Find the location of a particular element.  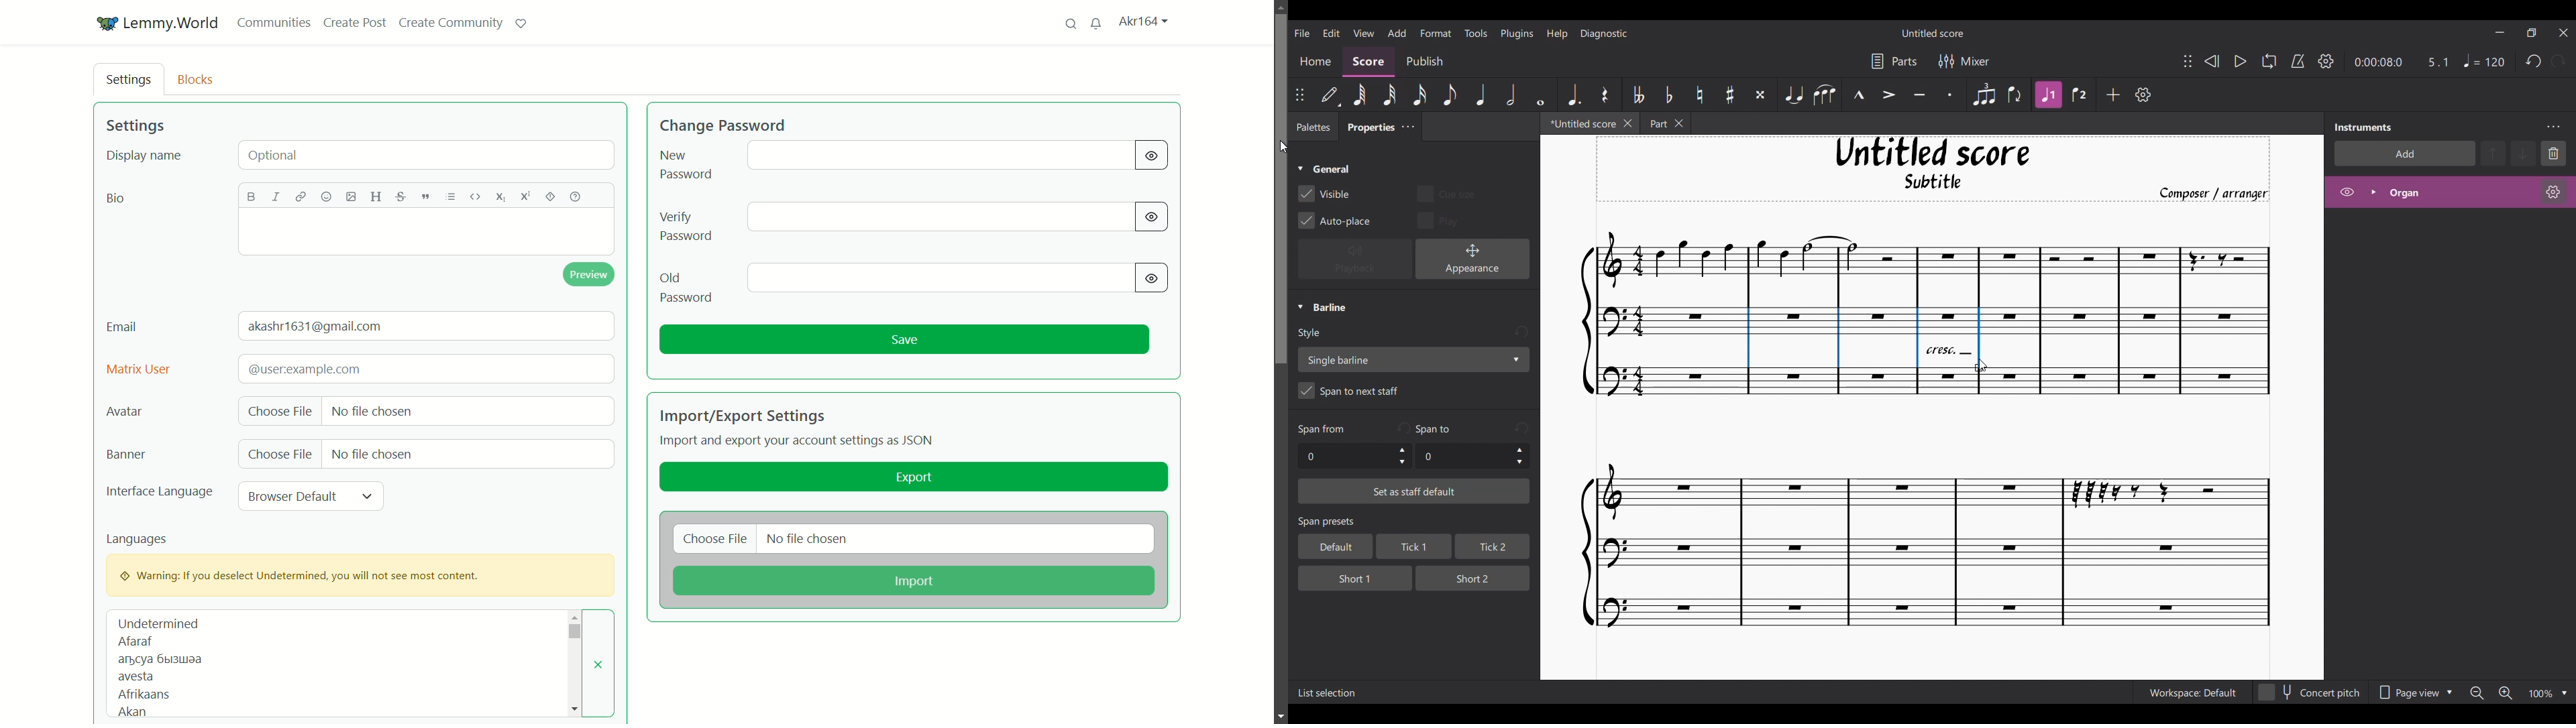

Tenuto is located at coordinates (1919, 95).